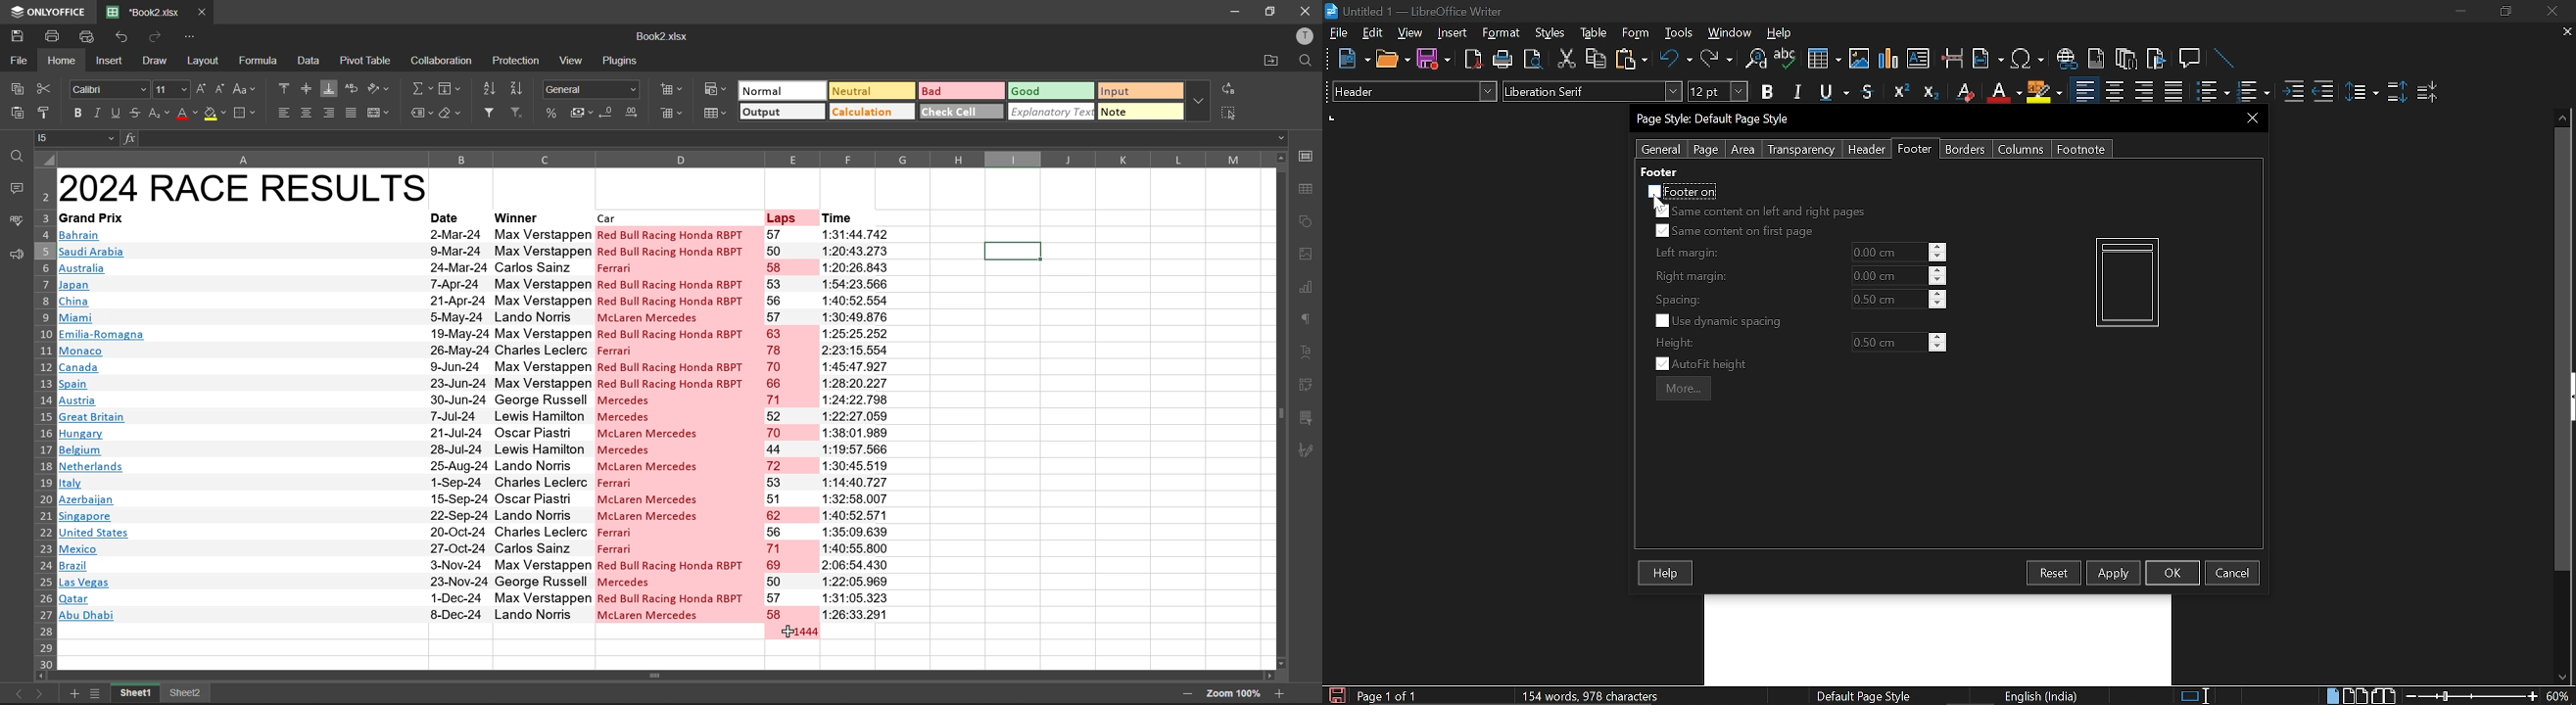 Image resolution: width=2576 pixels, height=728 pixels. Describe the element at coordinates (1015, 251) in the screenshot. I see `Selected cell` at that location.